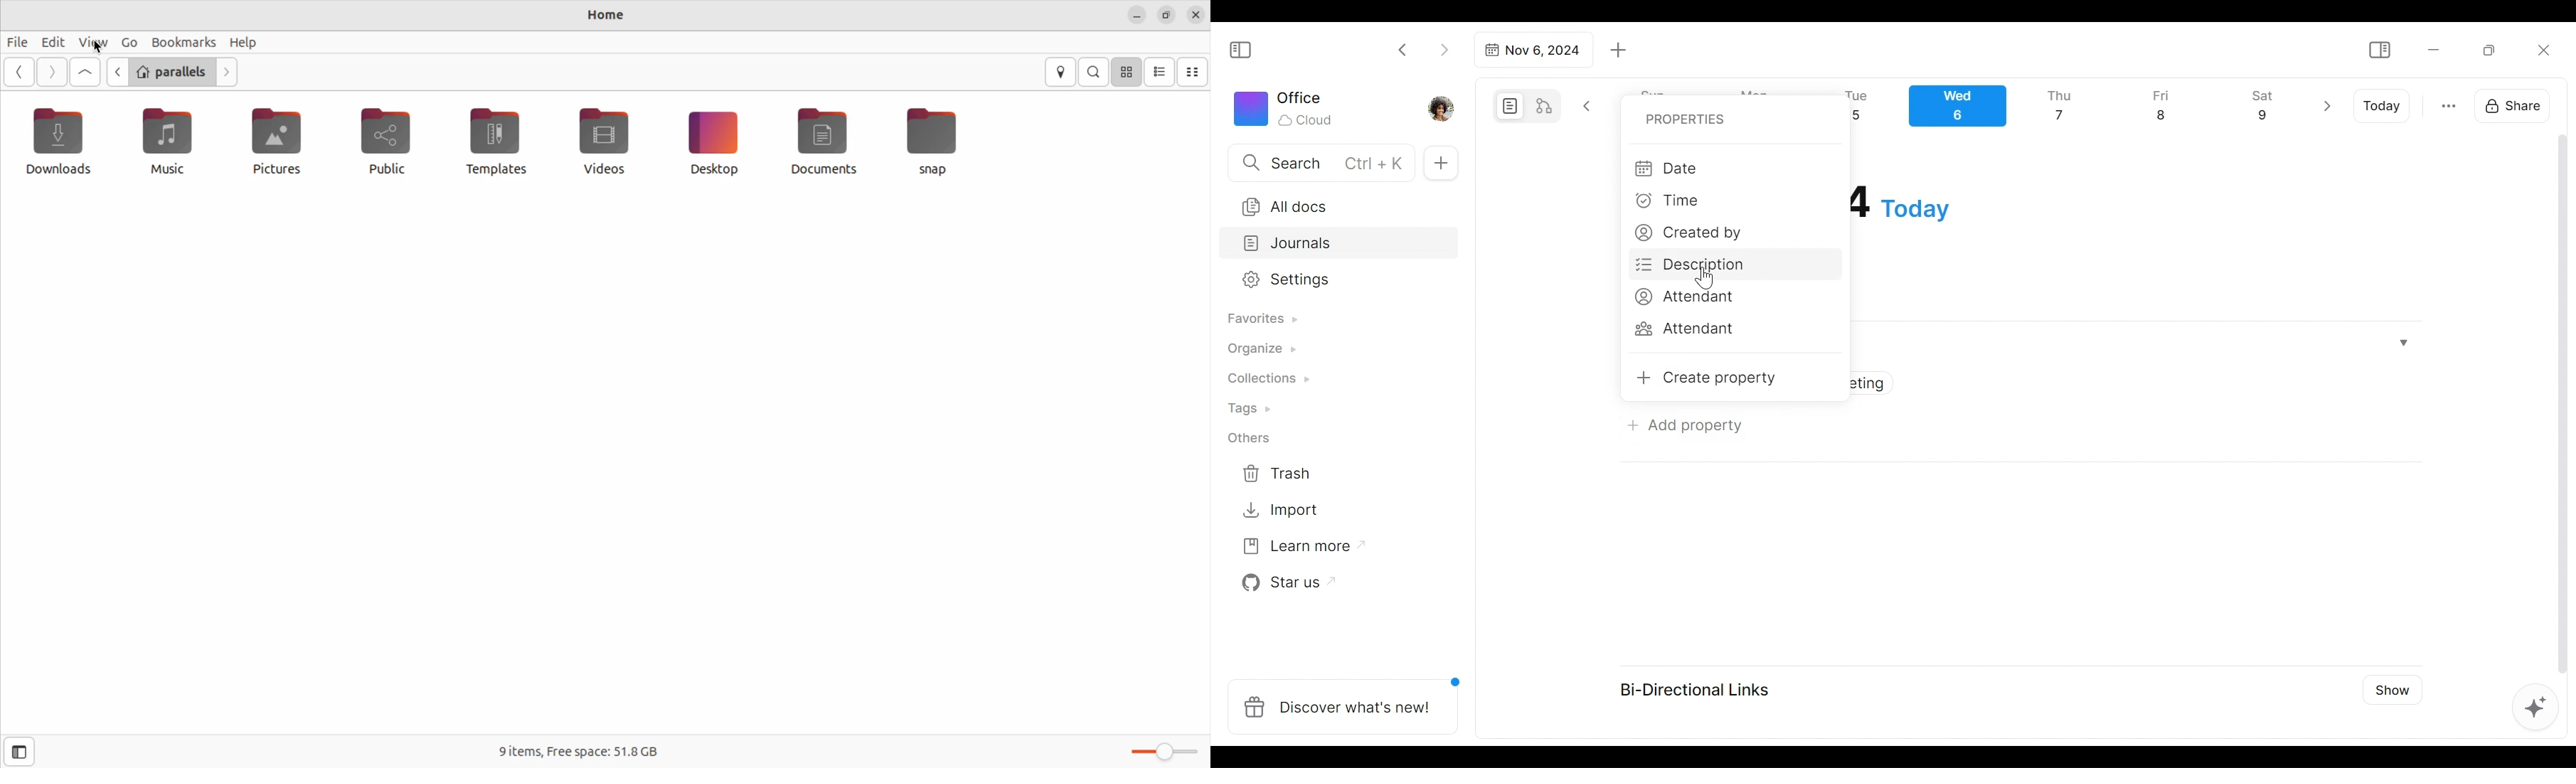  I want to click on Attendant, so click(1685, 330).